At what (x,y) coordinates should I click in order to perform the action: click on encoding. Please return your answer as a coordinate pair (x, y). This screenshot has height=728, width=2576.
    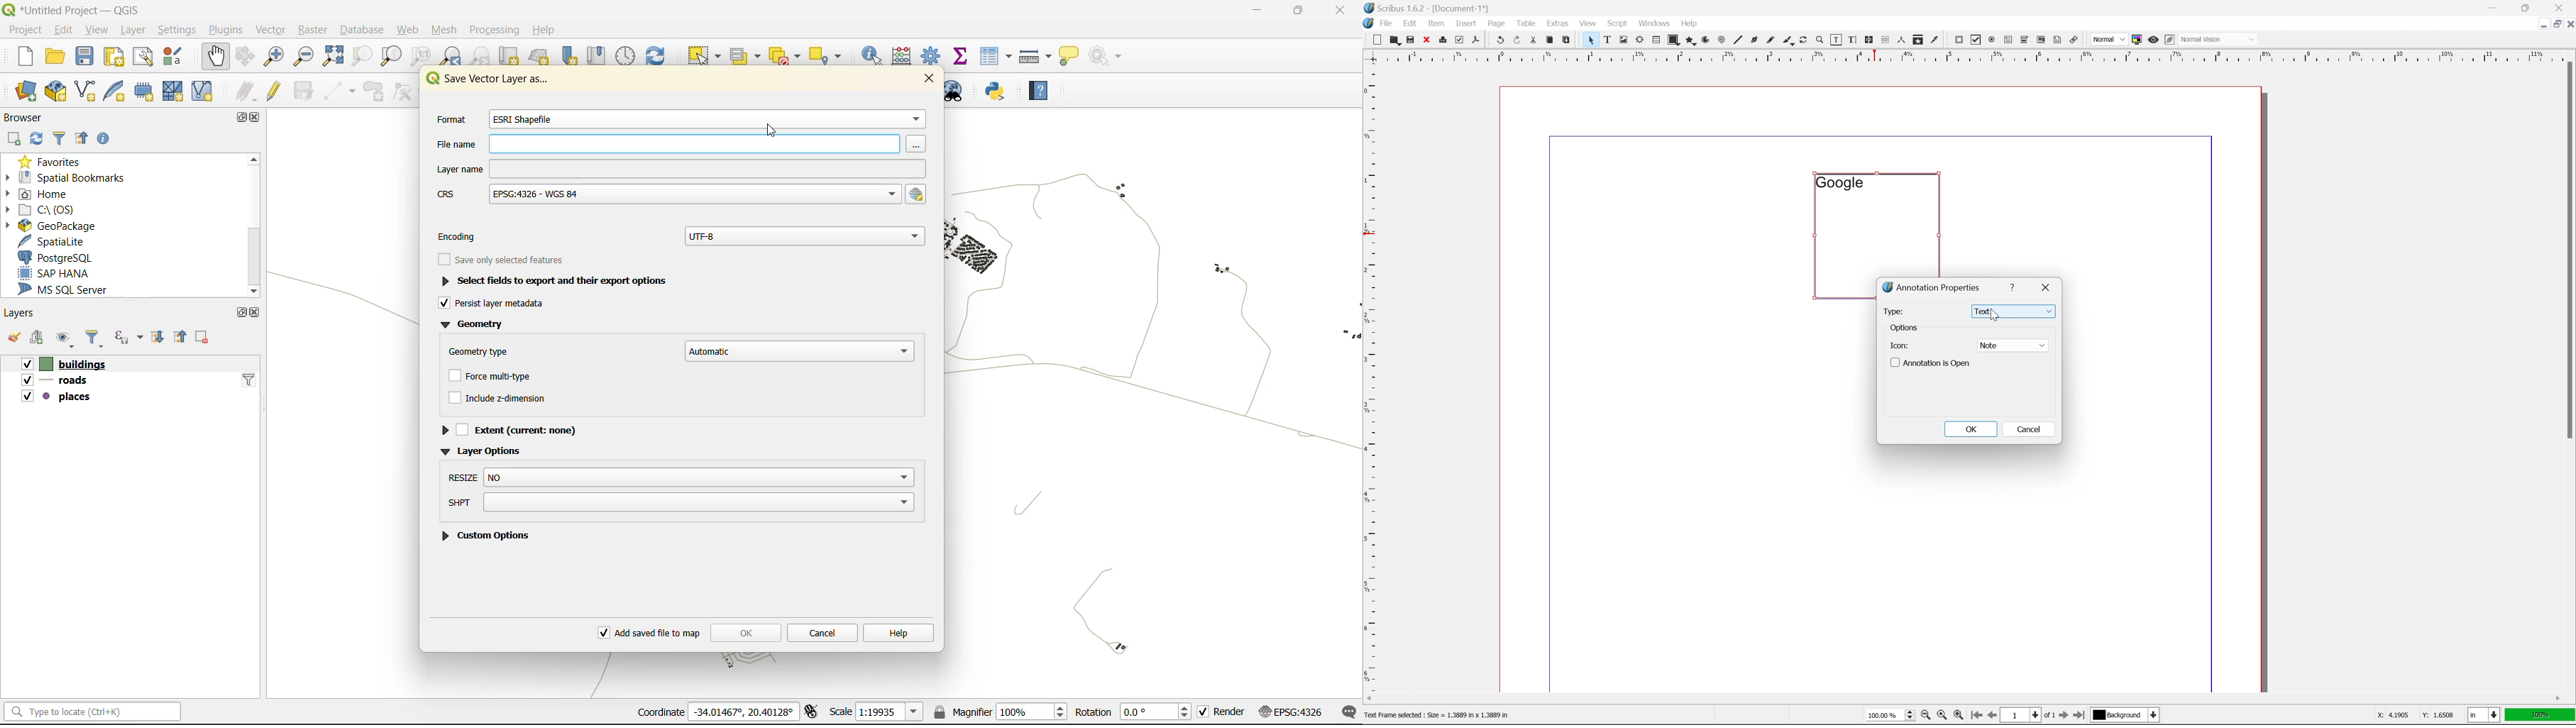
    Looking at the image, I should click on (685, 235).